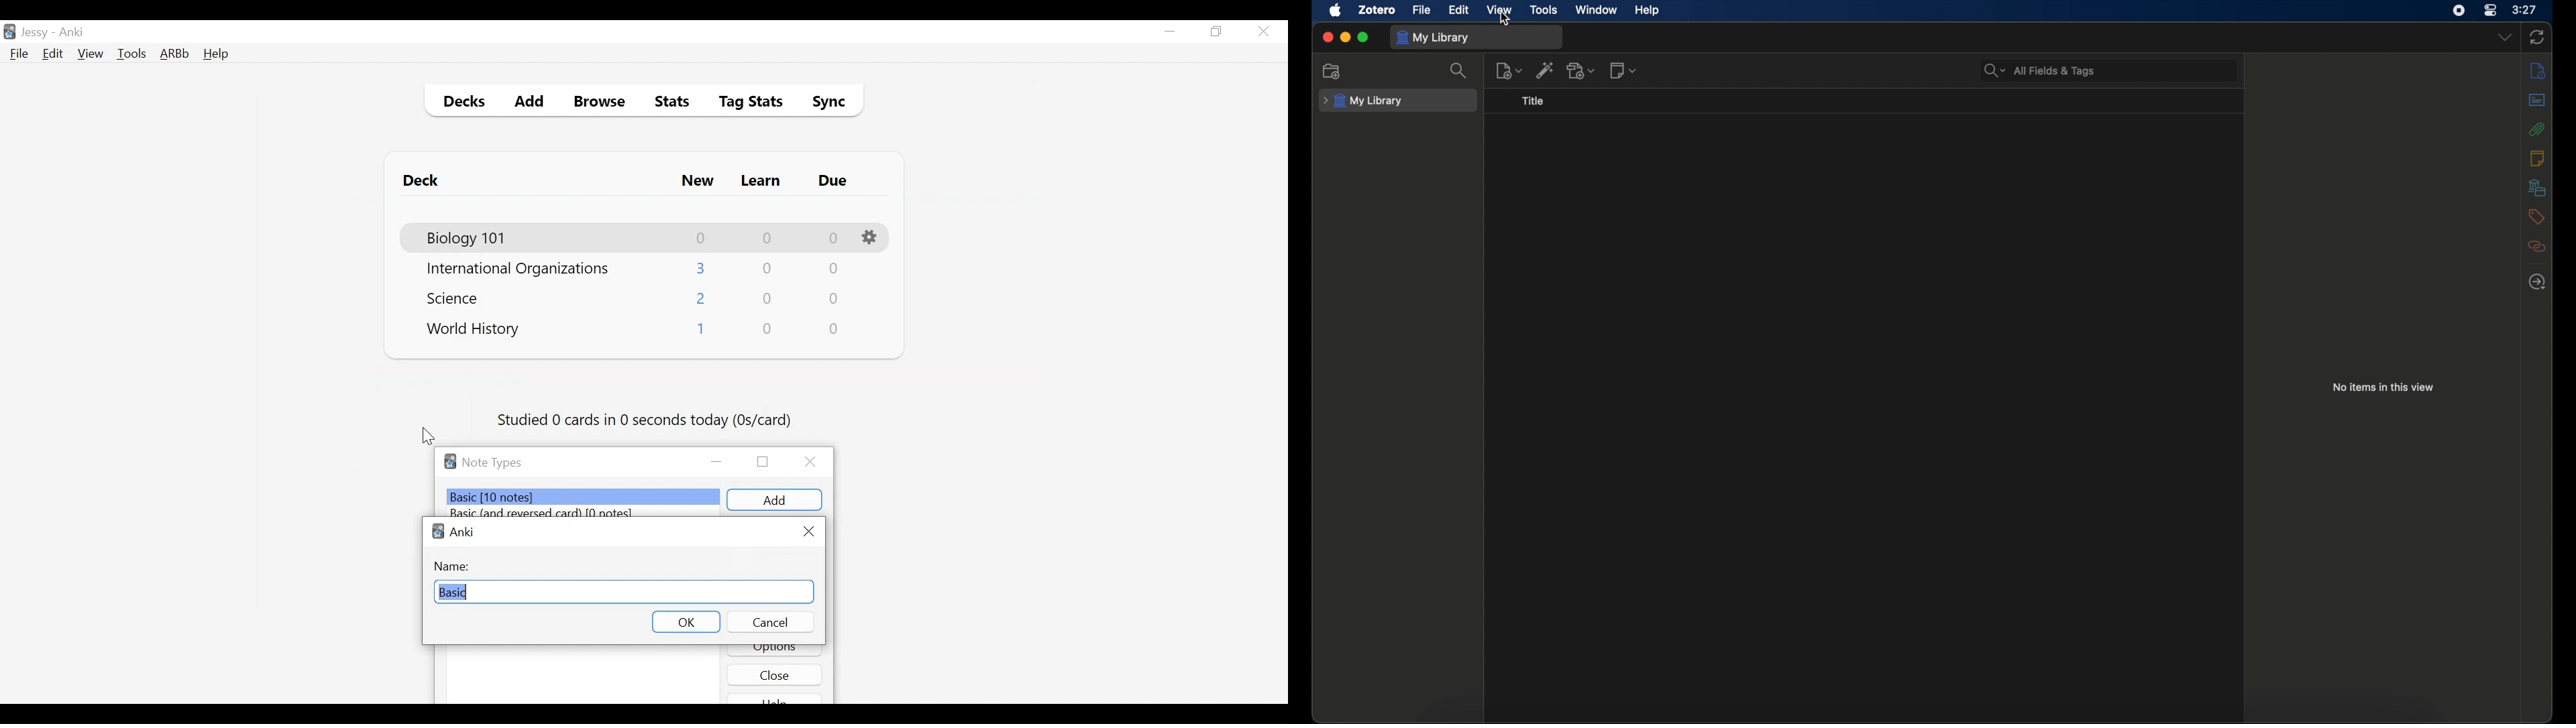  Describe the element at coordinates (1532, 100) in the screenshot. I see `title` at that location.